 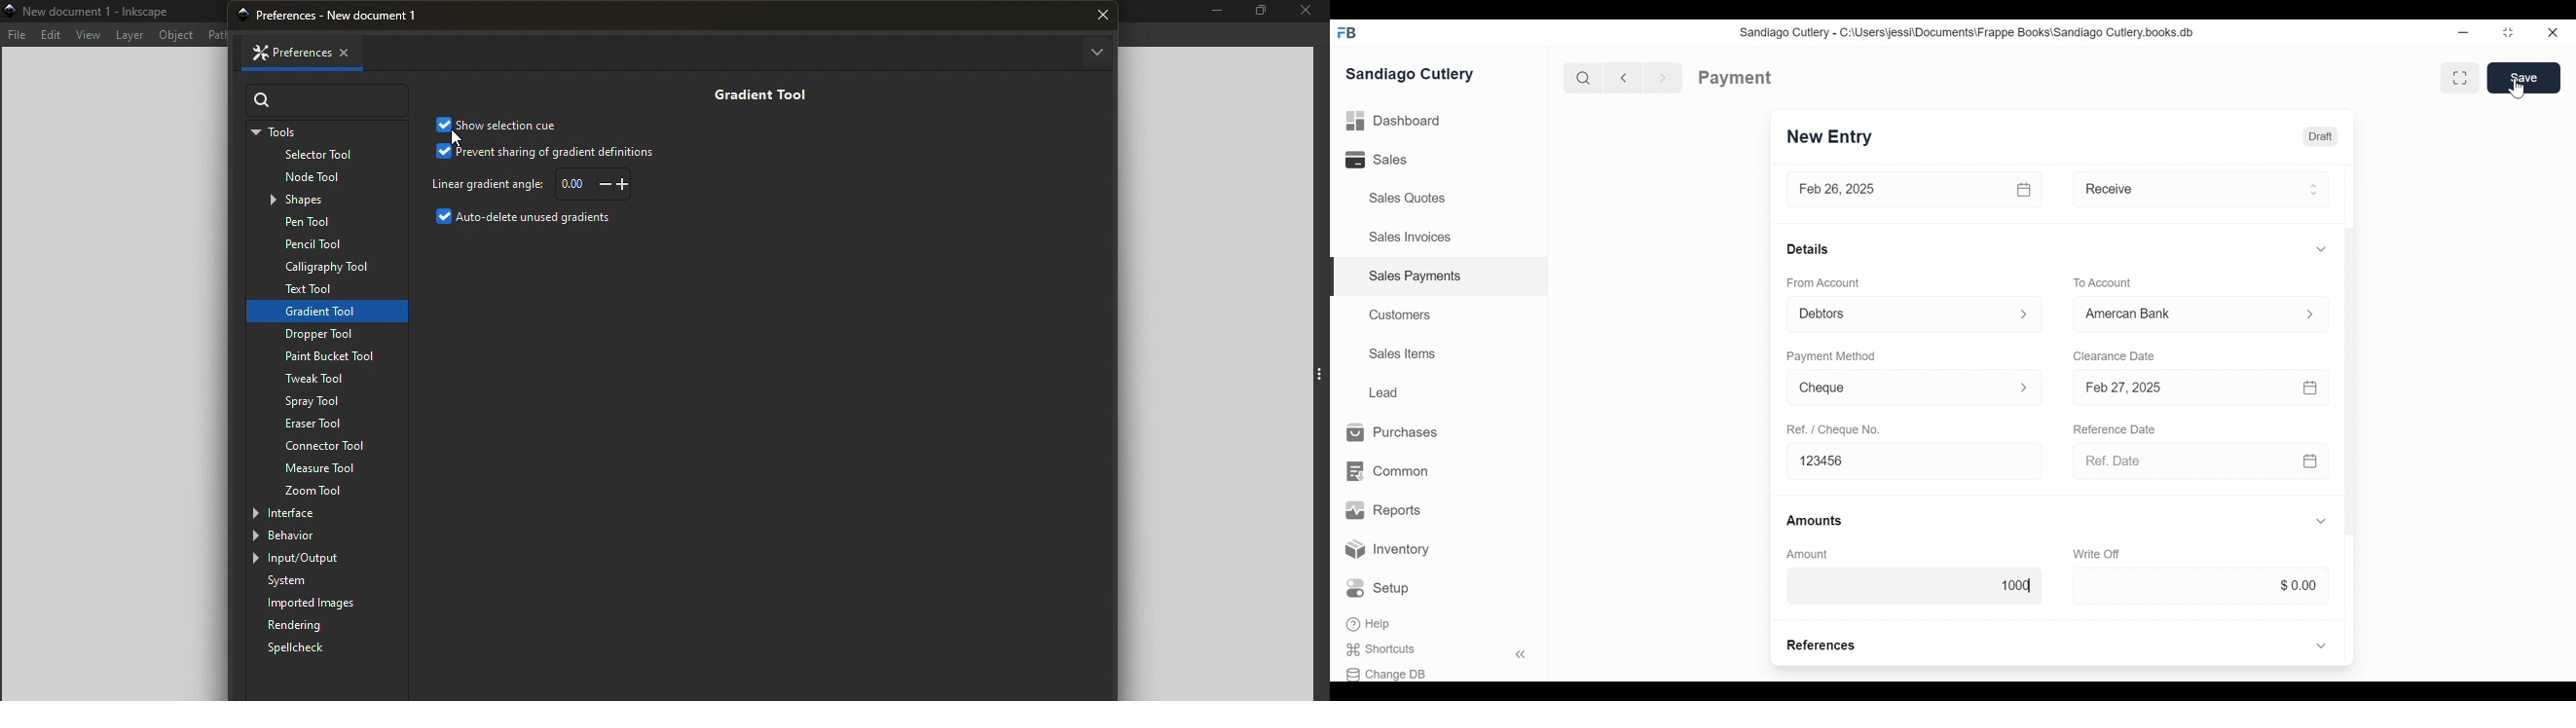 What do you see at coordinates (2025, 189) in the screenshot?
I see `Calendar` at bounding box center [2025, 189].